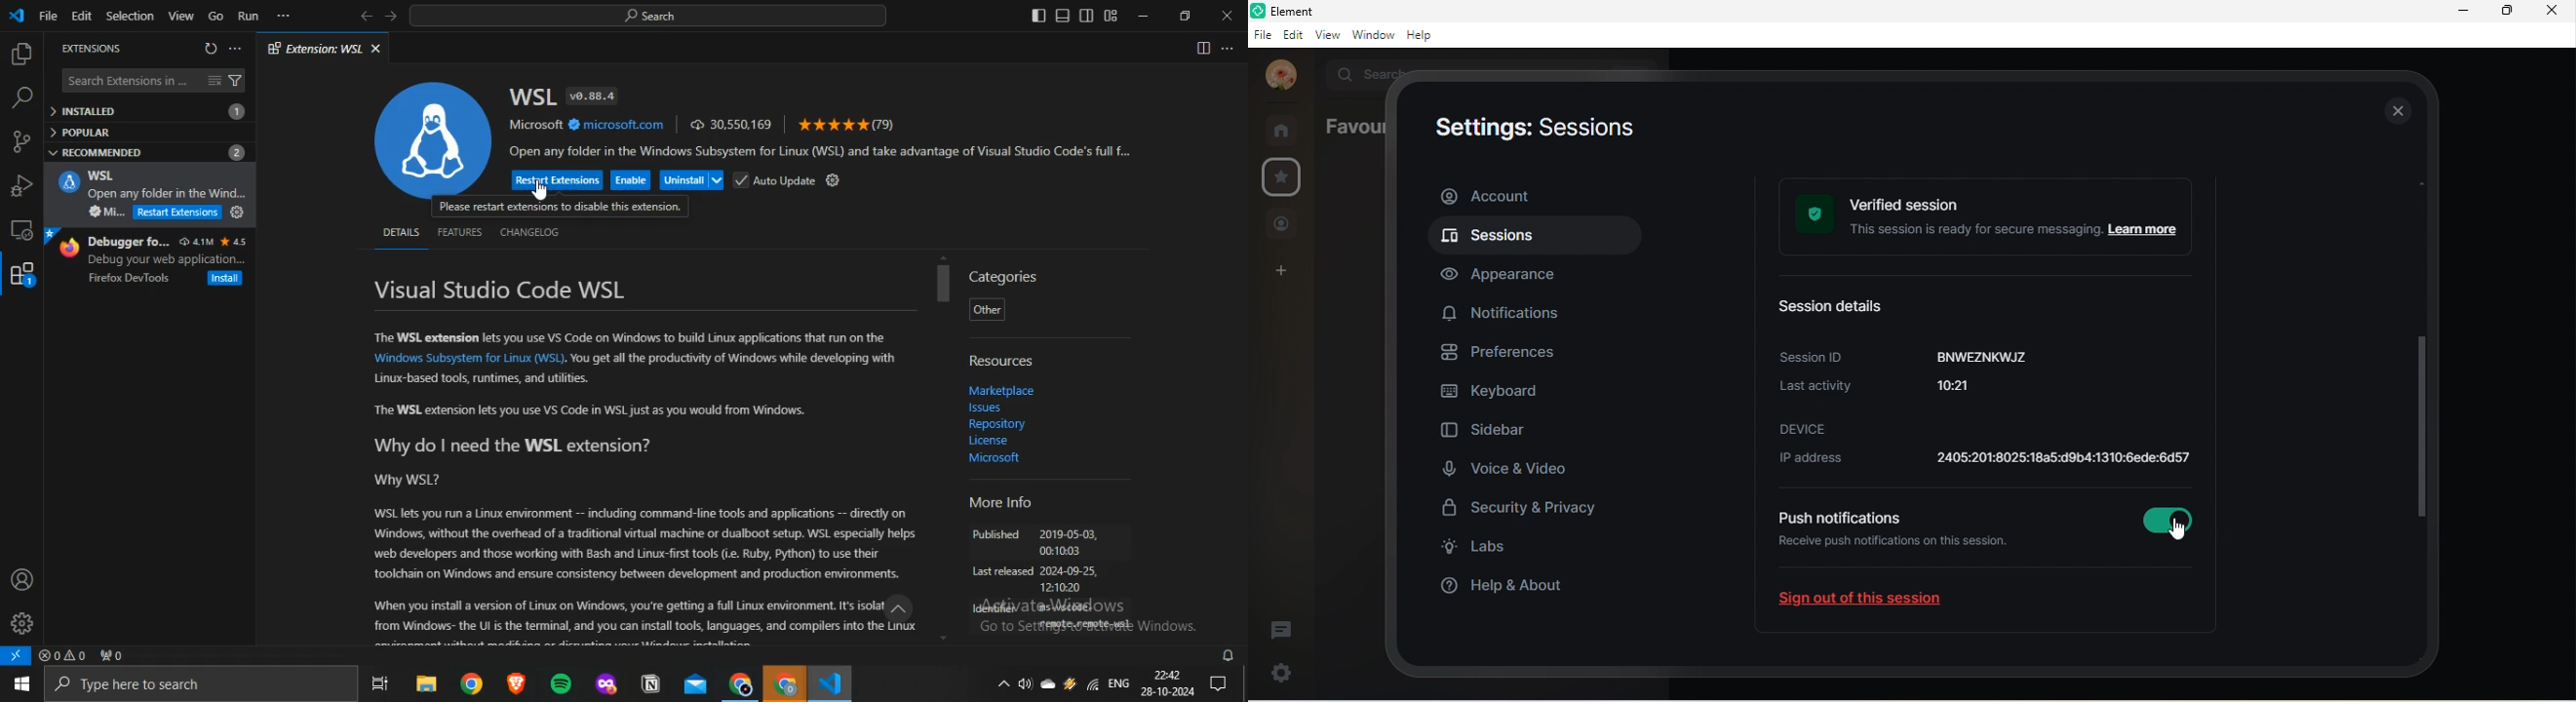 This screenshot has width=2576, height=728. Describe the element at coordinates (1506, 468) in the screenshot. I see `voice and video` at that location.